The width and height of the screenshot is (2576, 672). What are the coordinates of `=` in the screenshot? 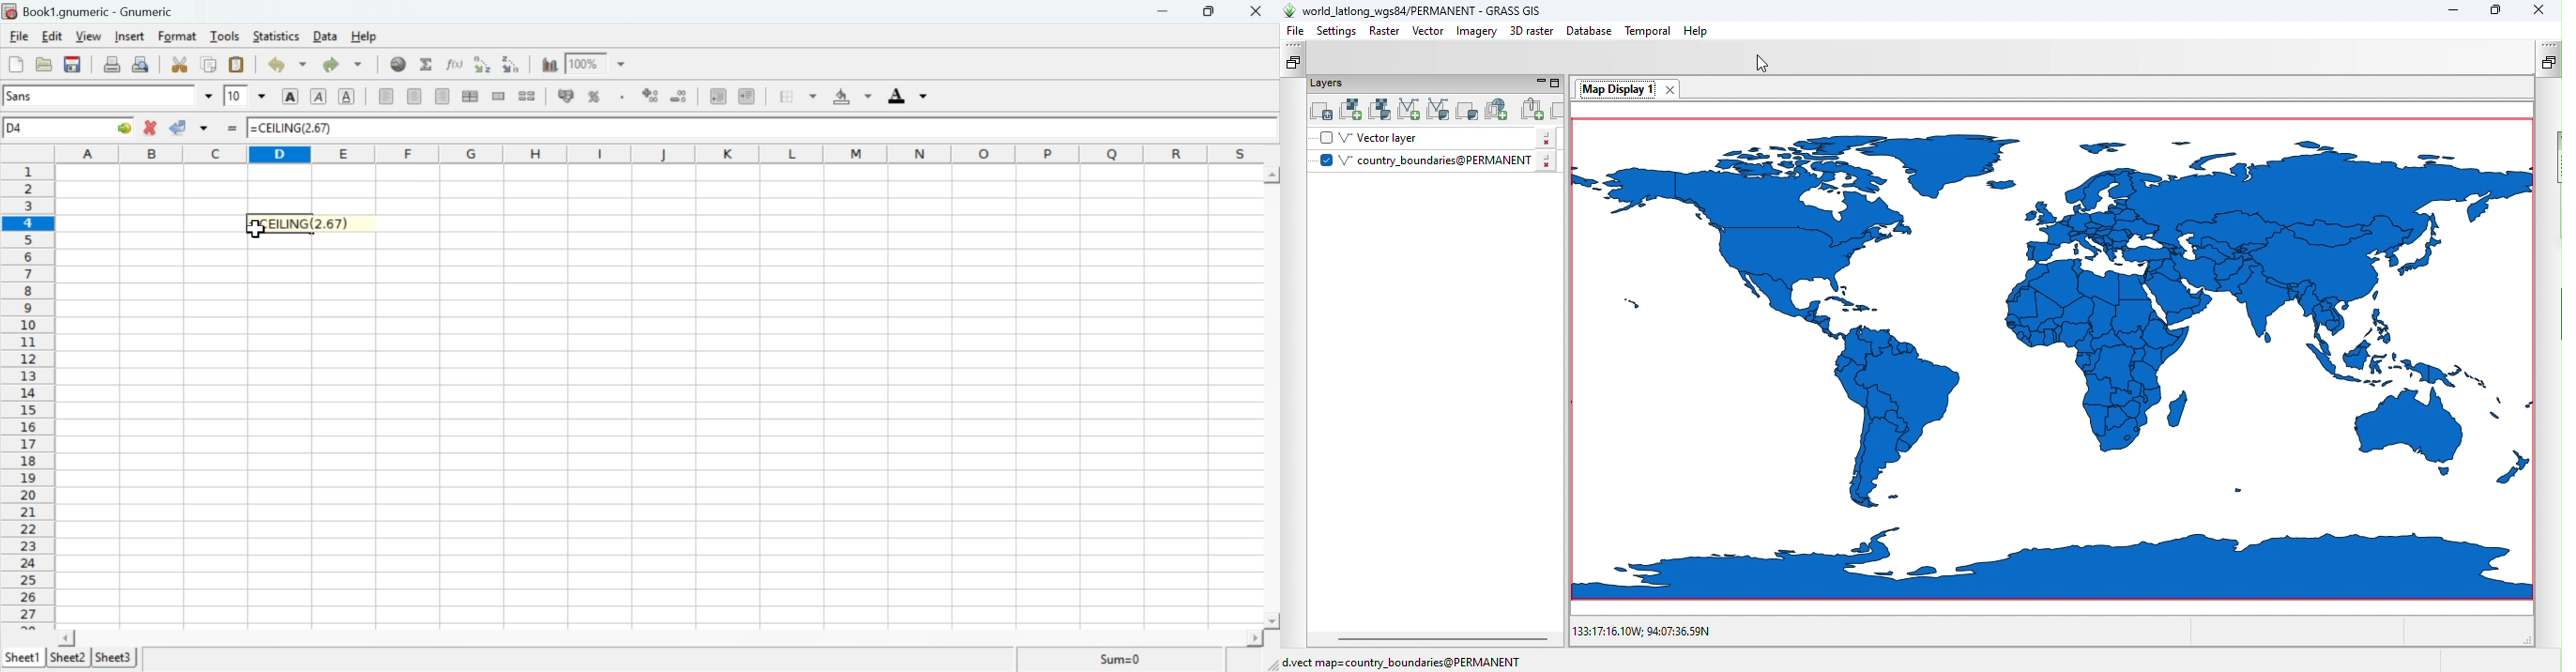 It's located at (231, 130).